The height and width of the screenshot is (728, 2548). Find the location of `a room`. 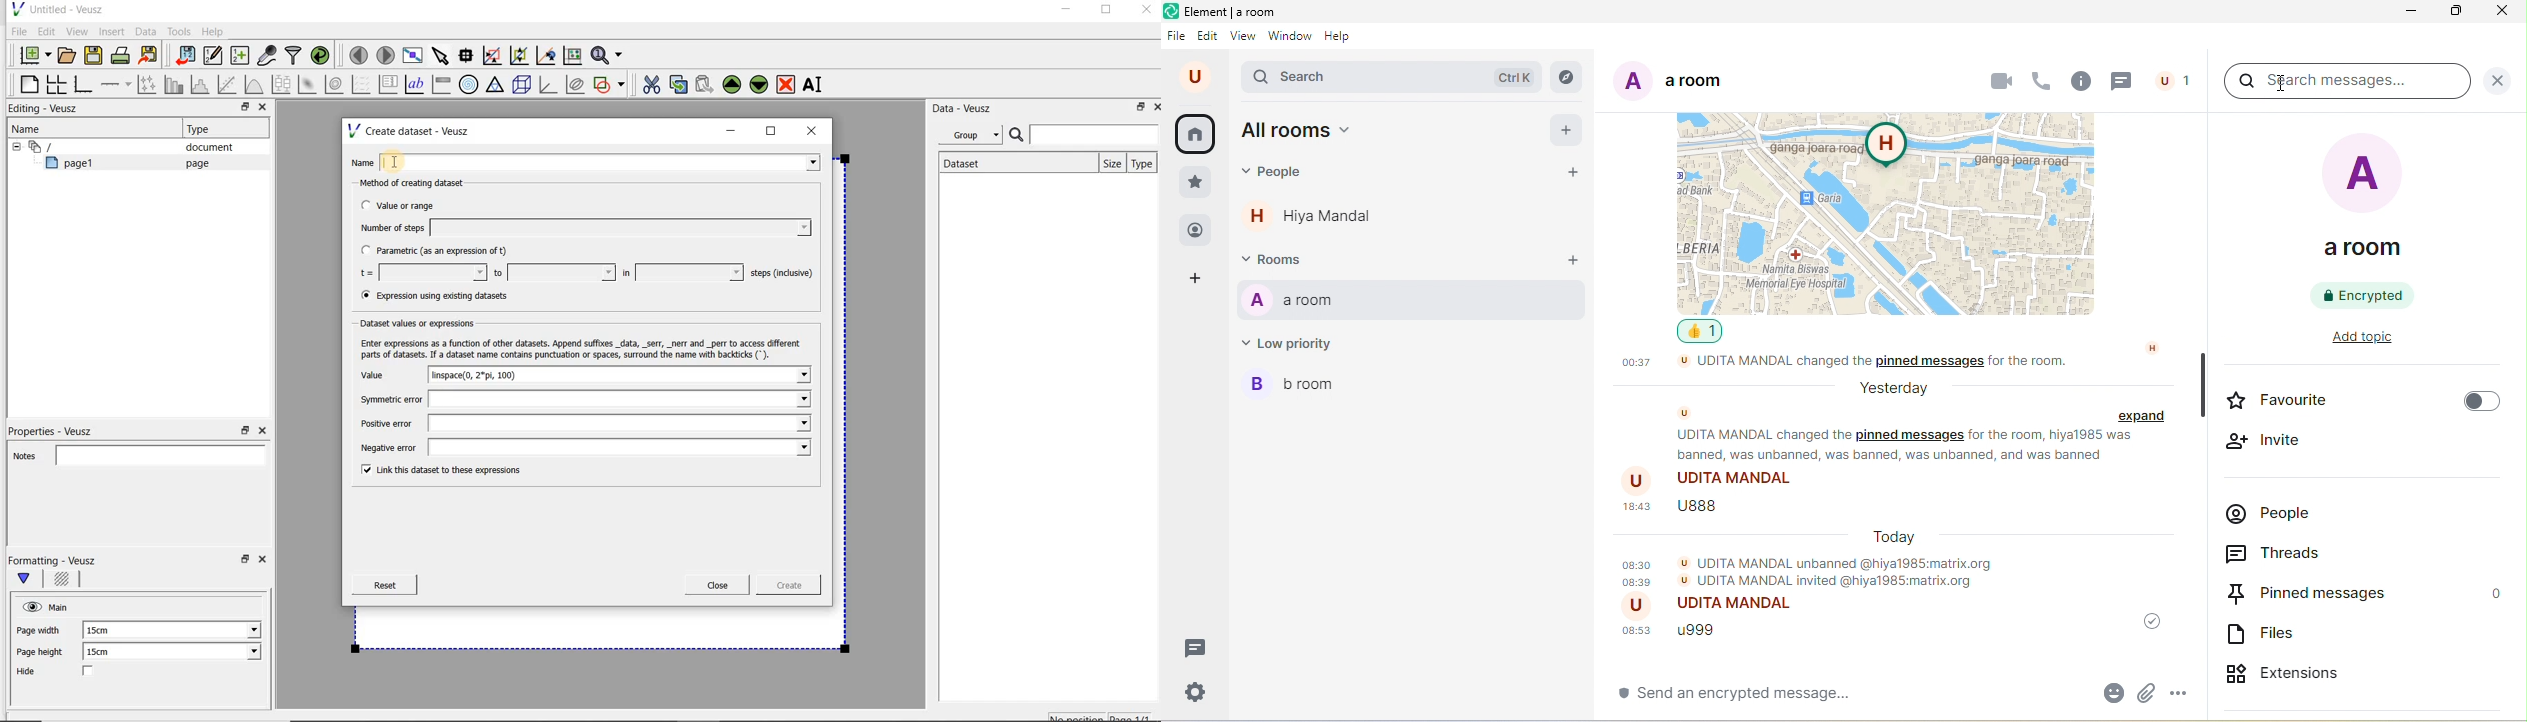

a room is located at coordinates (1669, 85).